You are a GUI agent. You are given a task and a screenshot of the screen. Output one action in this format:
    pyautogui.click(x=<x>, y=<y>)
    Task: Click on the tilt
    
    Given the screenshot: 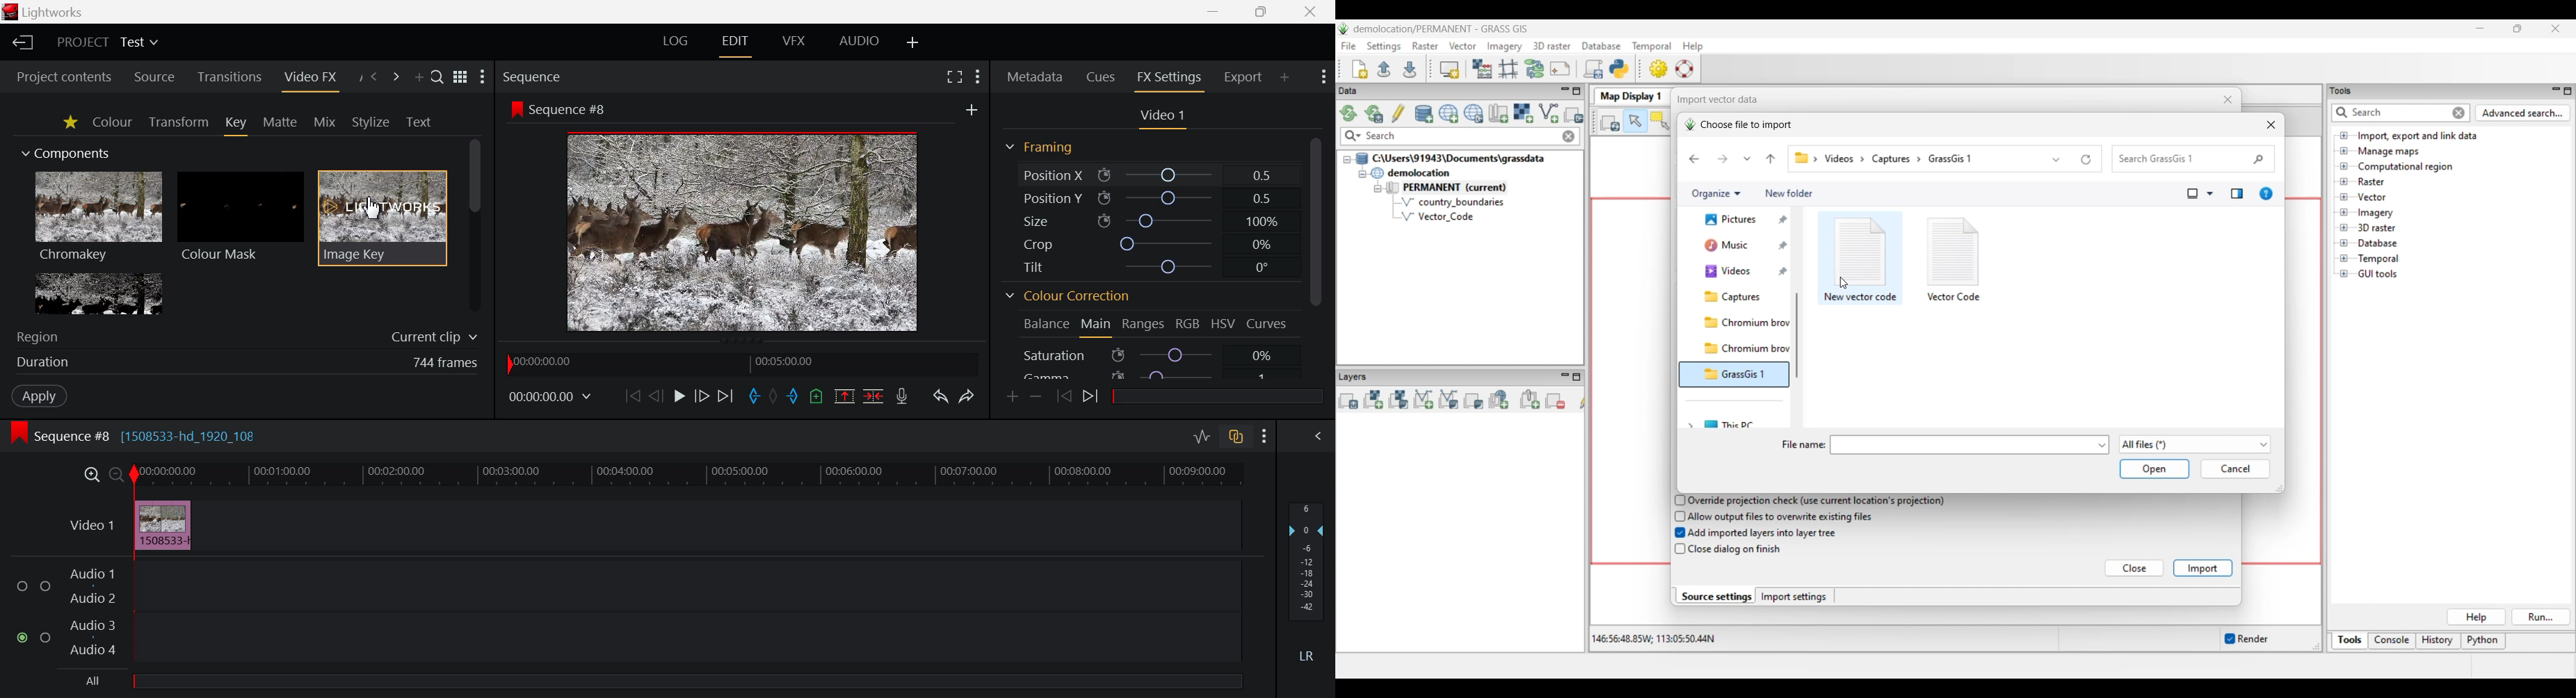 What is the action you would take?
    pyautogui.click(x=1166, y=266)
    